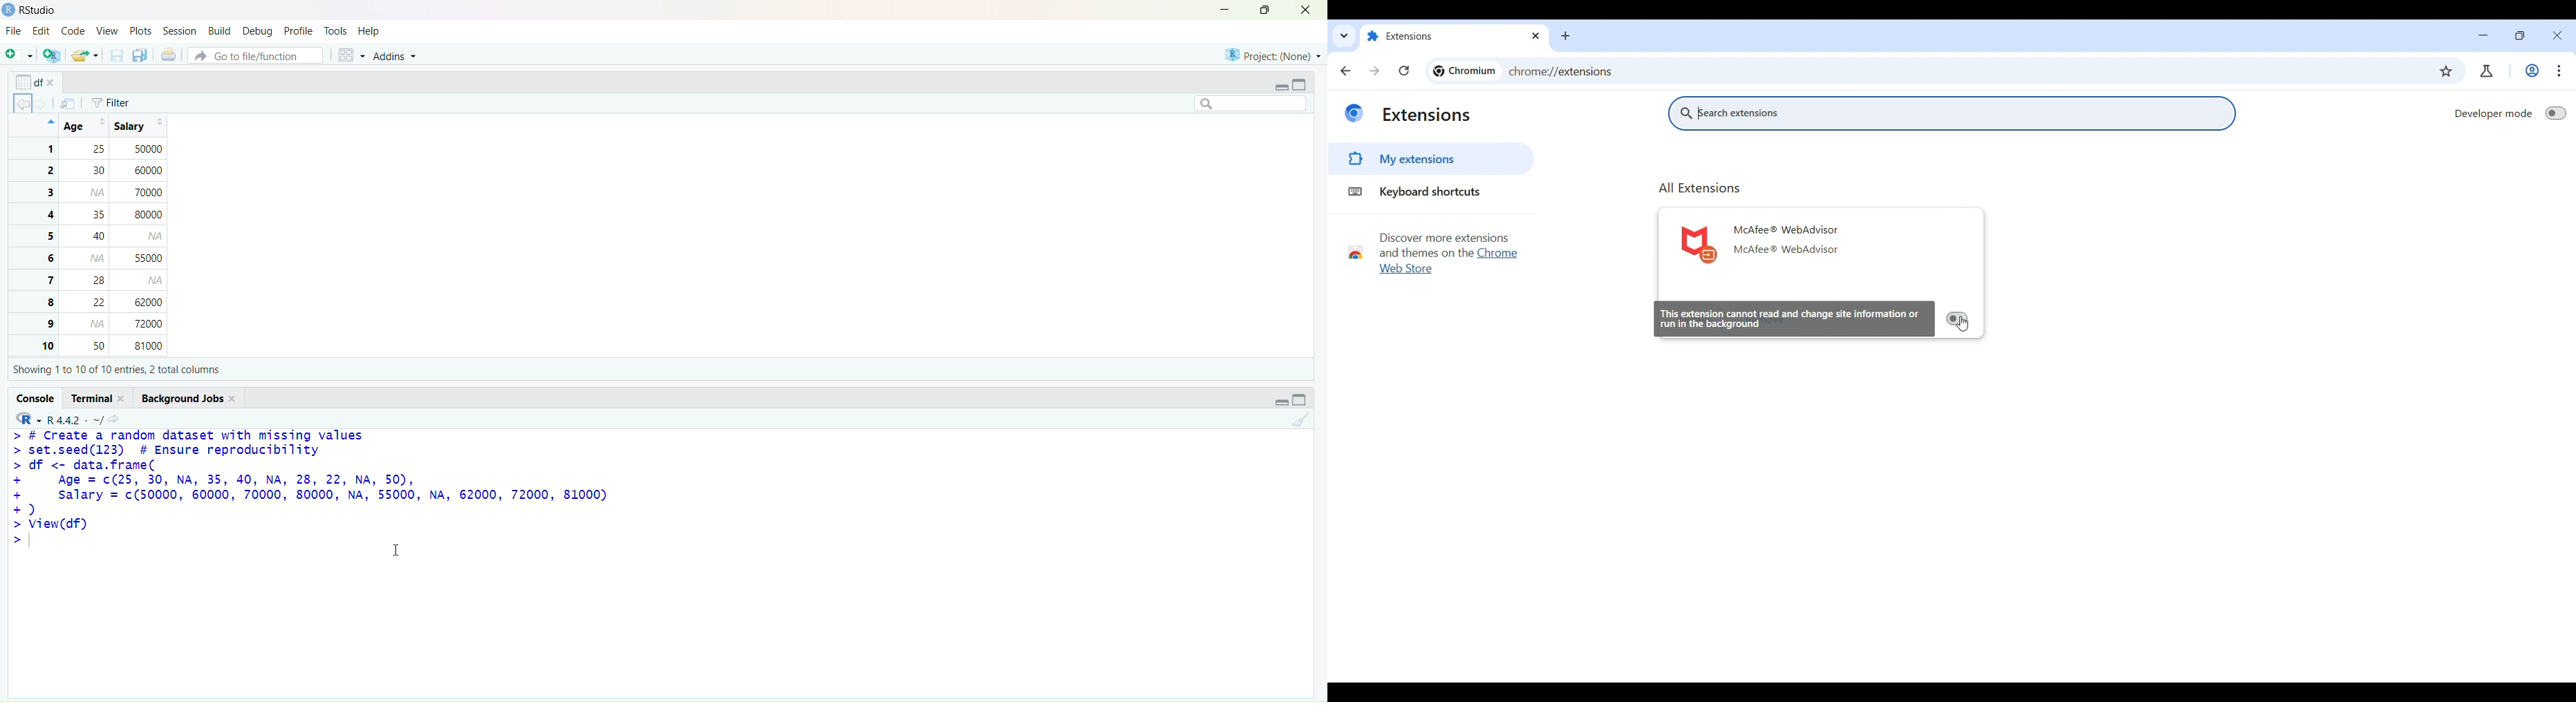 The height and width of the screenshot is (728, 2576). Describe the element at coordinates (2556, 113) in the screenshot. I see `Toggle on to switch to Developer mode` at that location.